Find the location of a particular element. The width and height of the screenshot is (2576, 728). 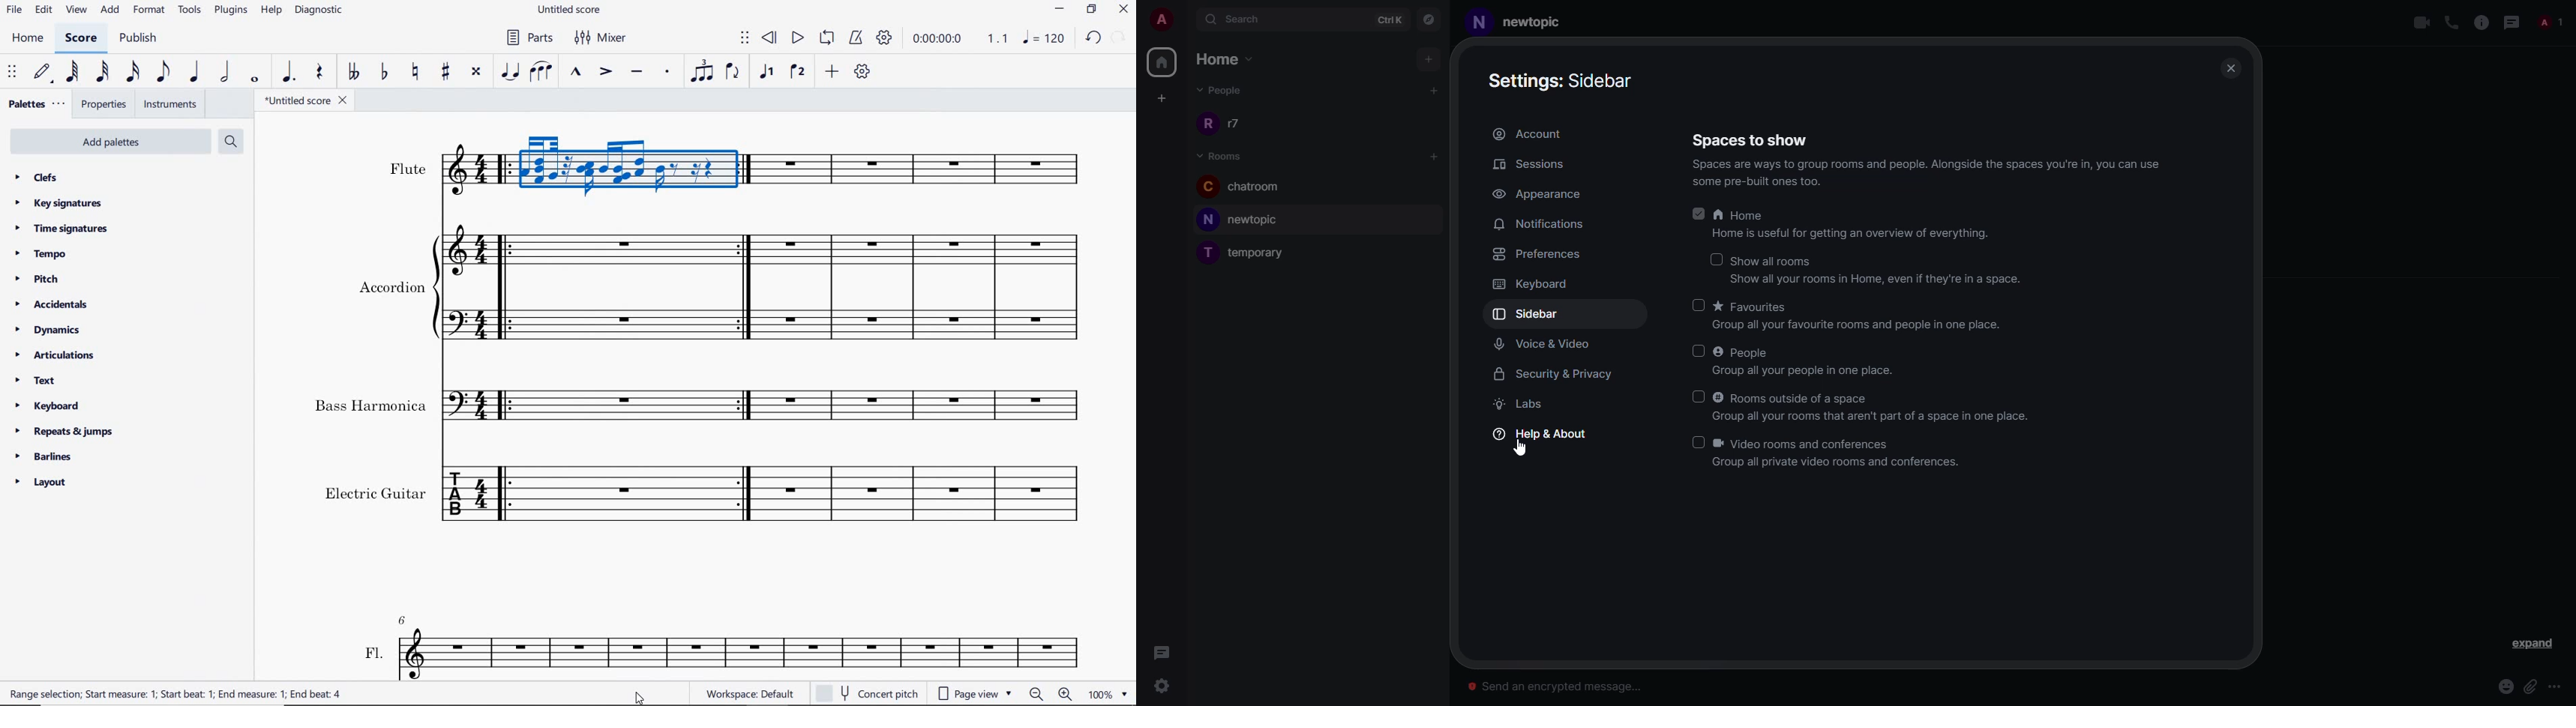

zoom in or zoom out is located at coordinates (1053, 693).